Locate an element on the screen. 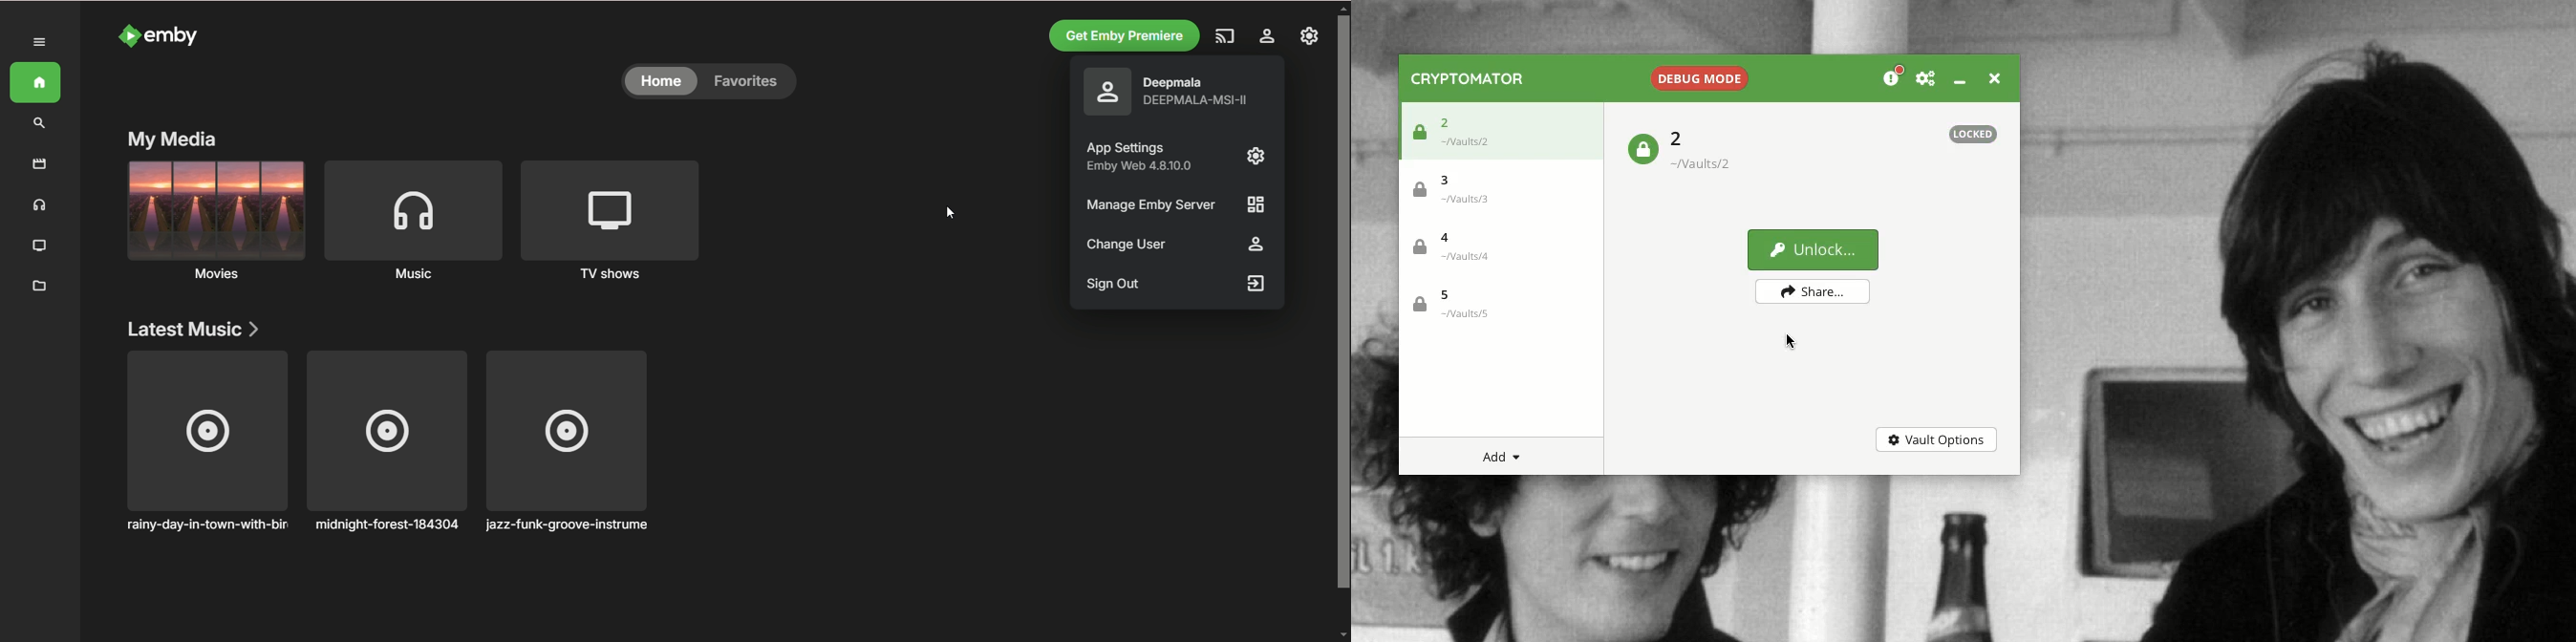 The image size is (2576, 644). get emby premiere is located at coordinates (1125, 34).